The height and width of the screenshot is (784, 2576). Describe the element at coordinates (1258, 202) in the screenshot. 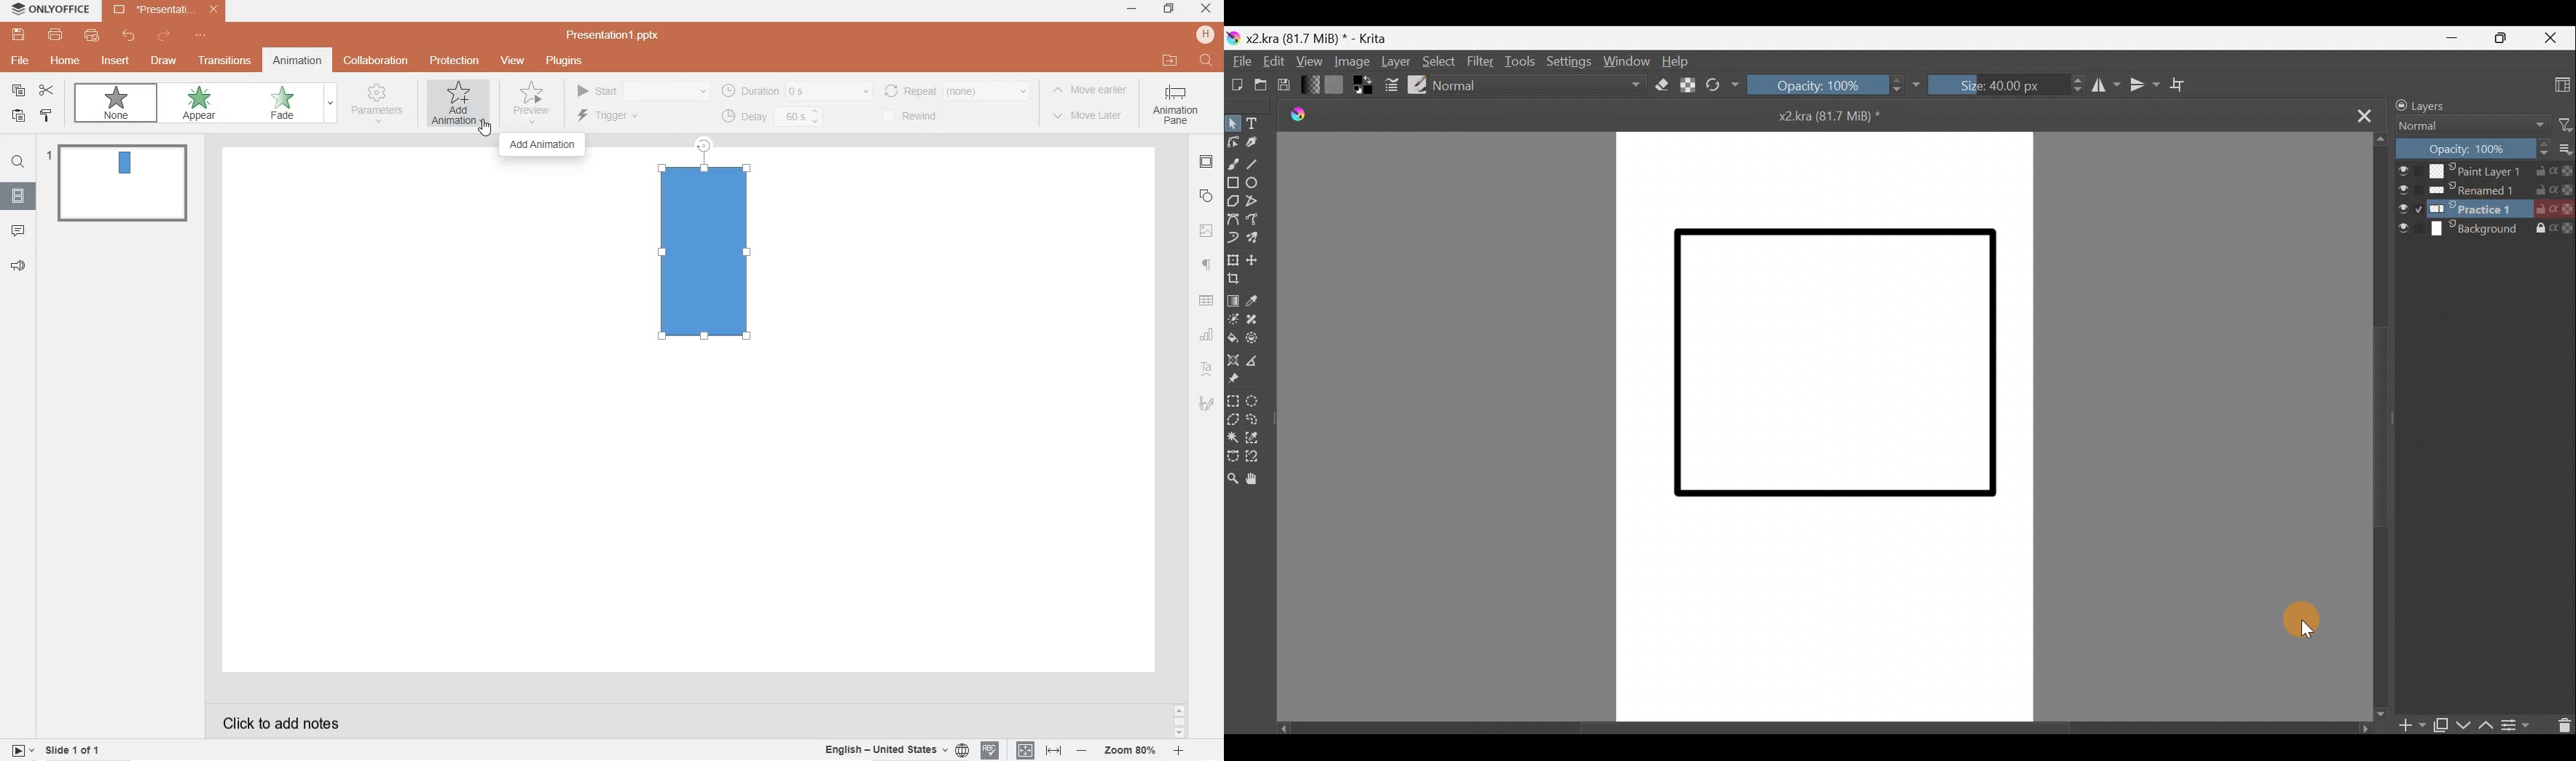

I see `Polyline tool` at that location.